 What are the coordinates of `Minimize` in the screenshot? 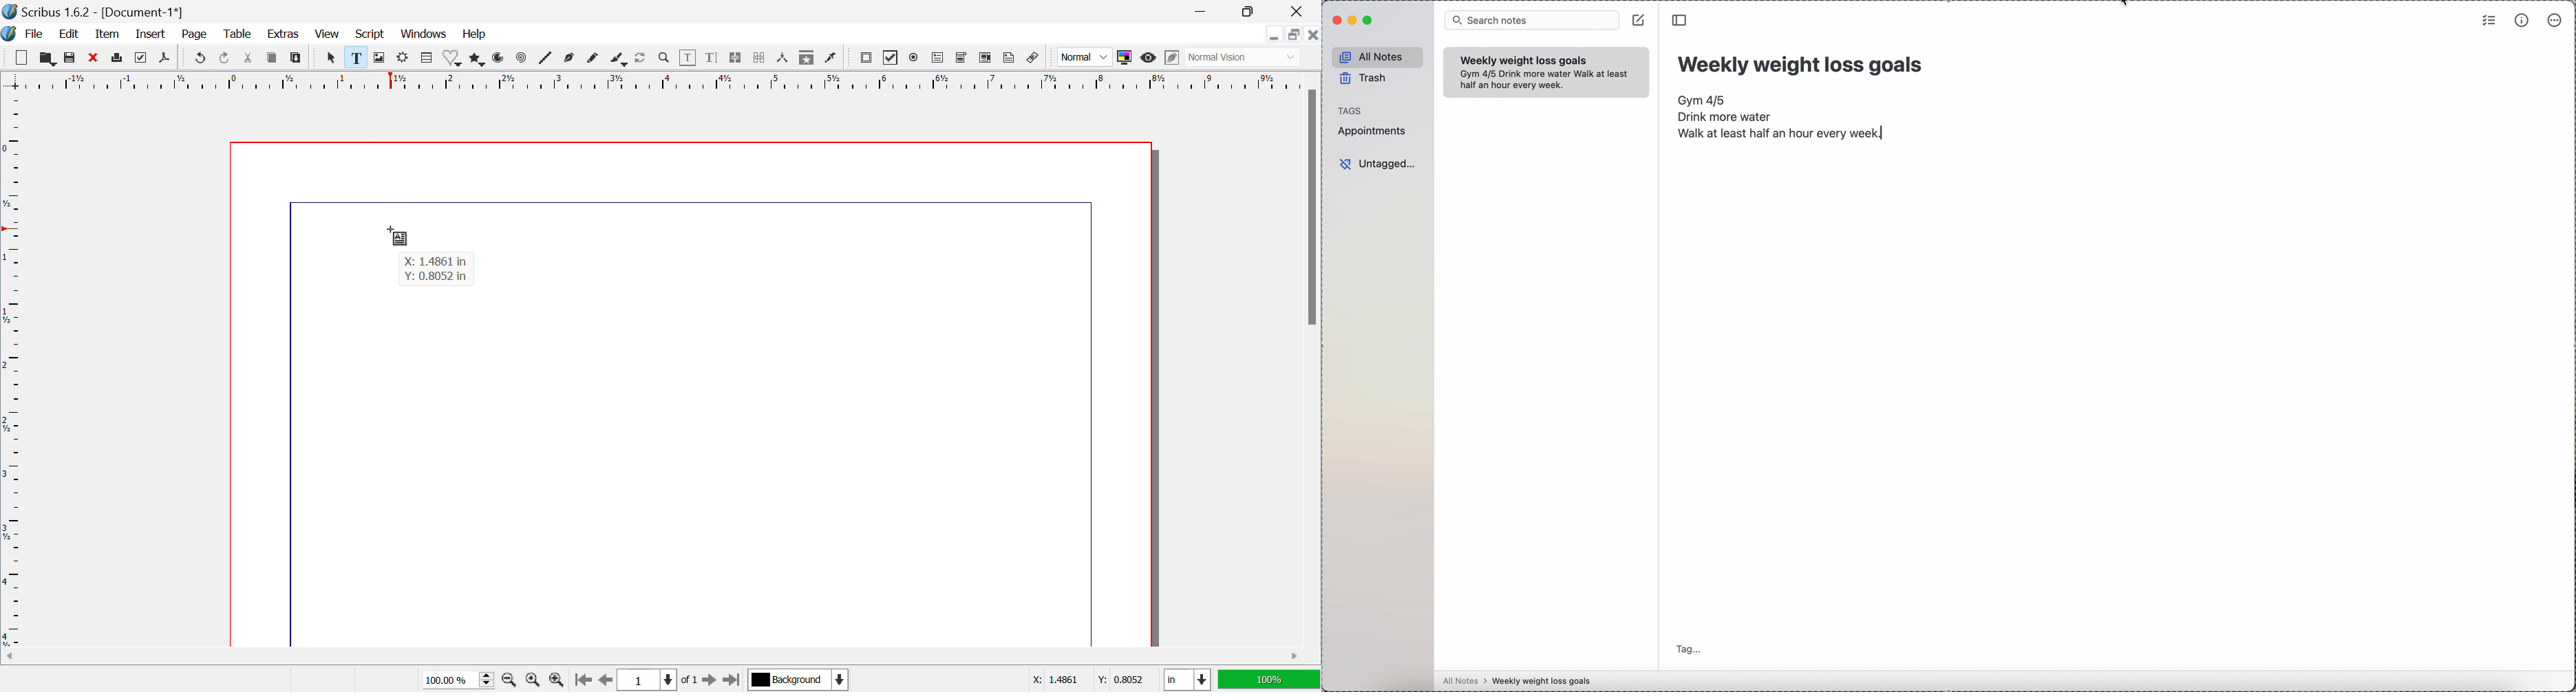 It's located at (1295, 35).